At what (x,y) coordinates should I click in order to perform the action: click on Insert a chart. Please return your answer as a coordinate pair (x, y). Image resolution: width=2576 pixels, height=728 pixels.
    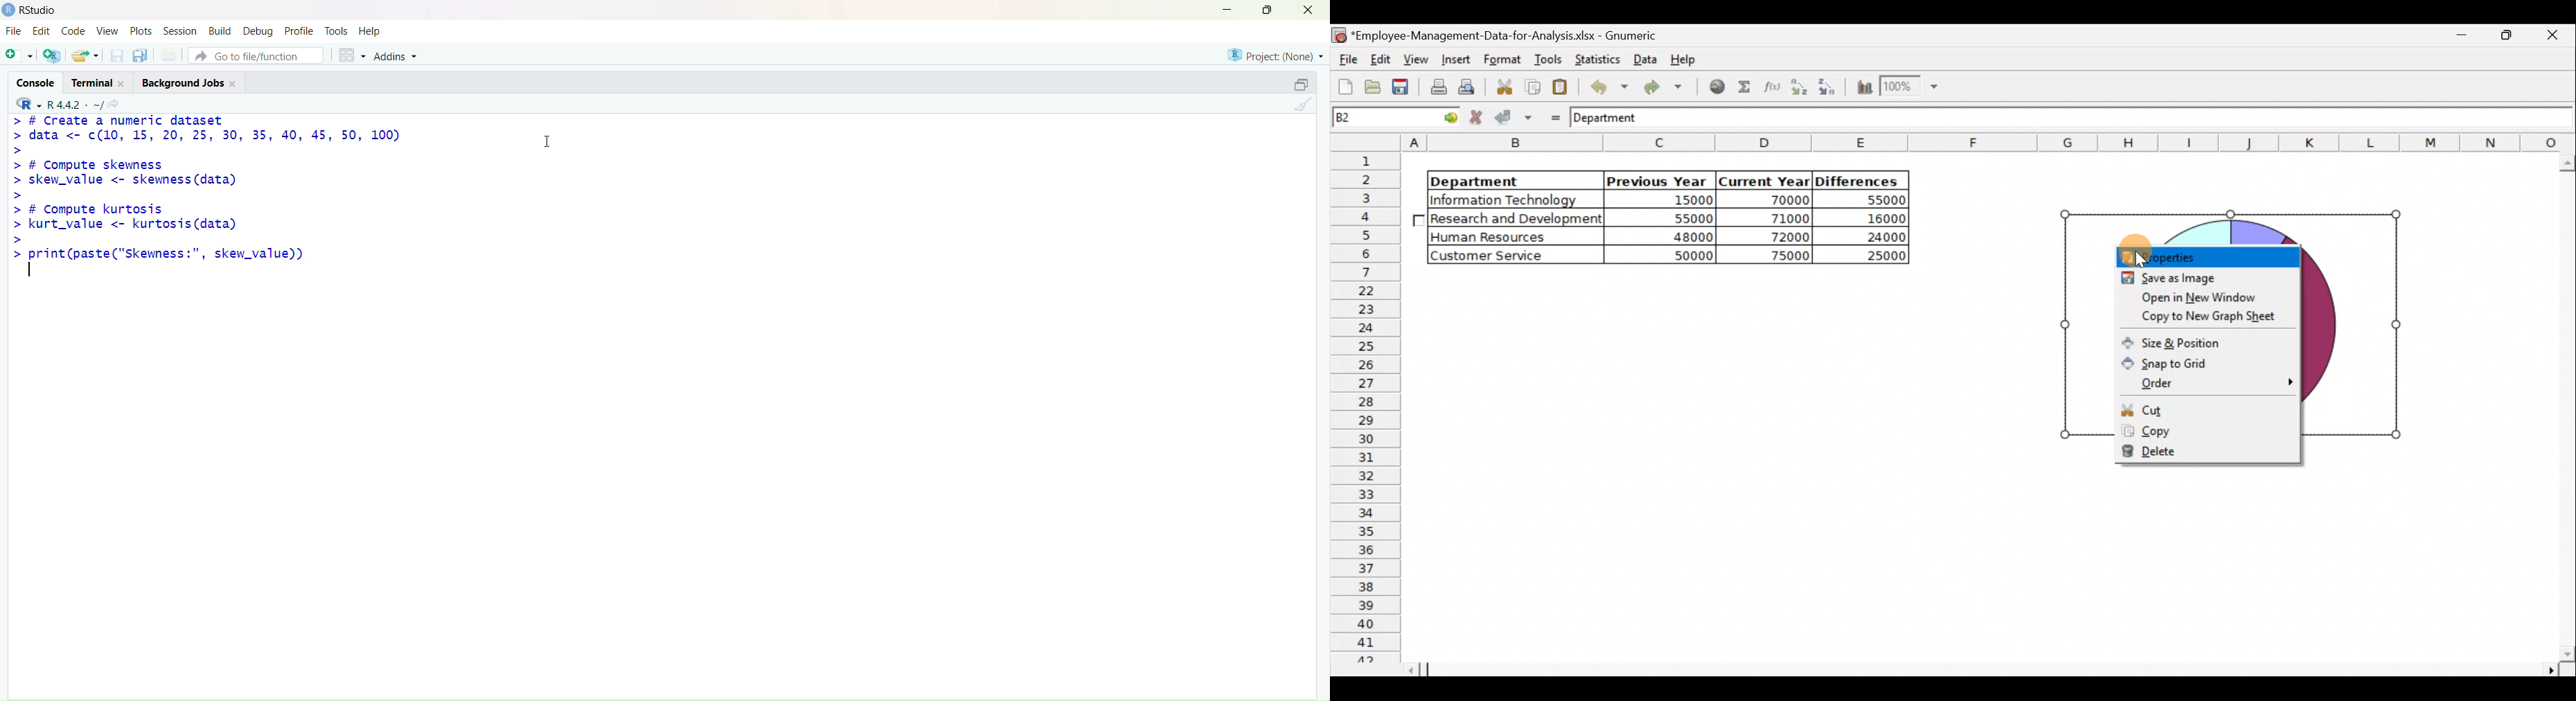
    Looking at the image, I should click on (1863, 88).